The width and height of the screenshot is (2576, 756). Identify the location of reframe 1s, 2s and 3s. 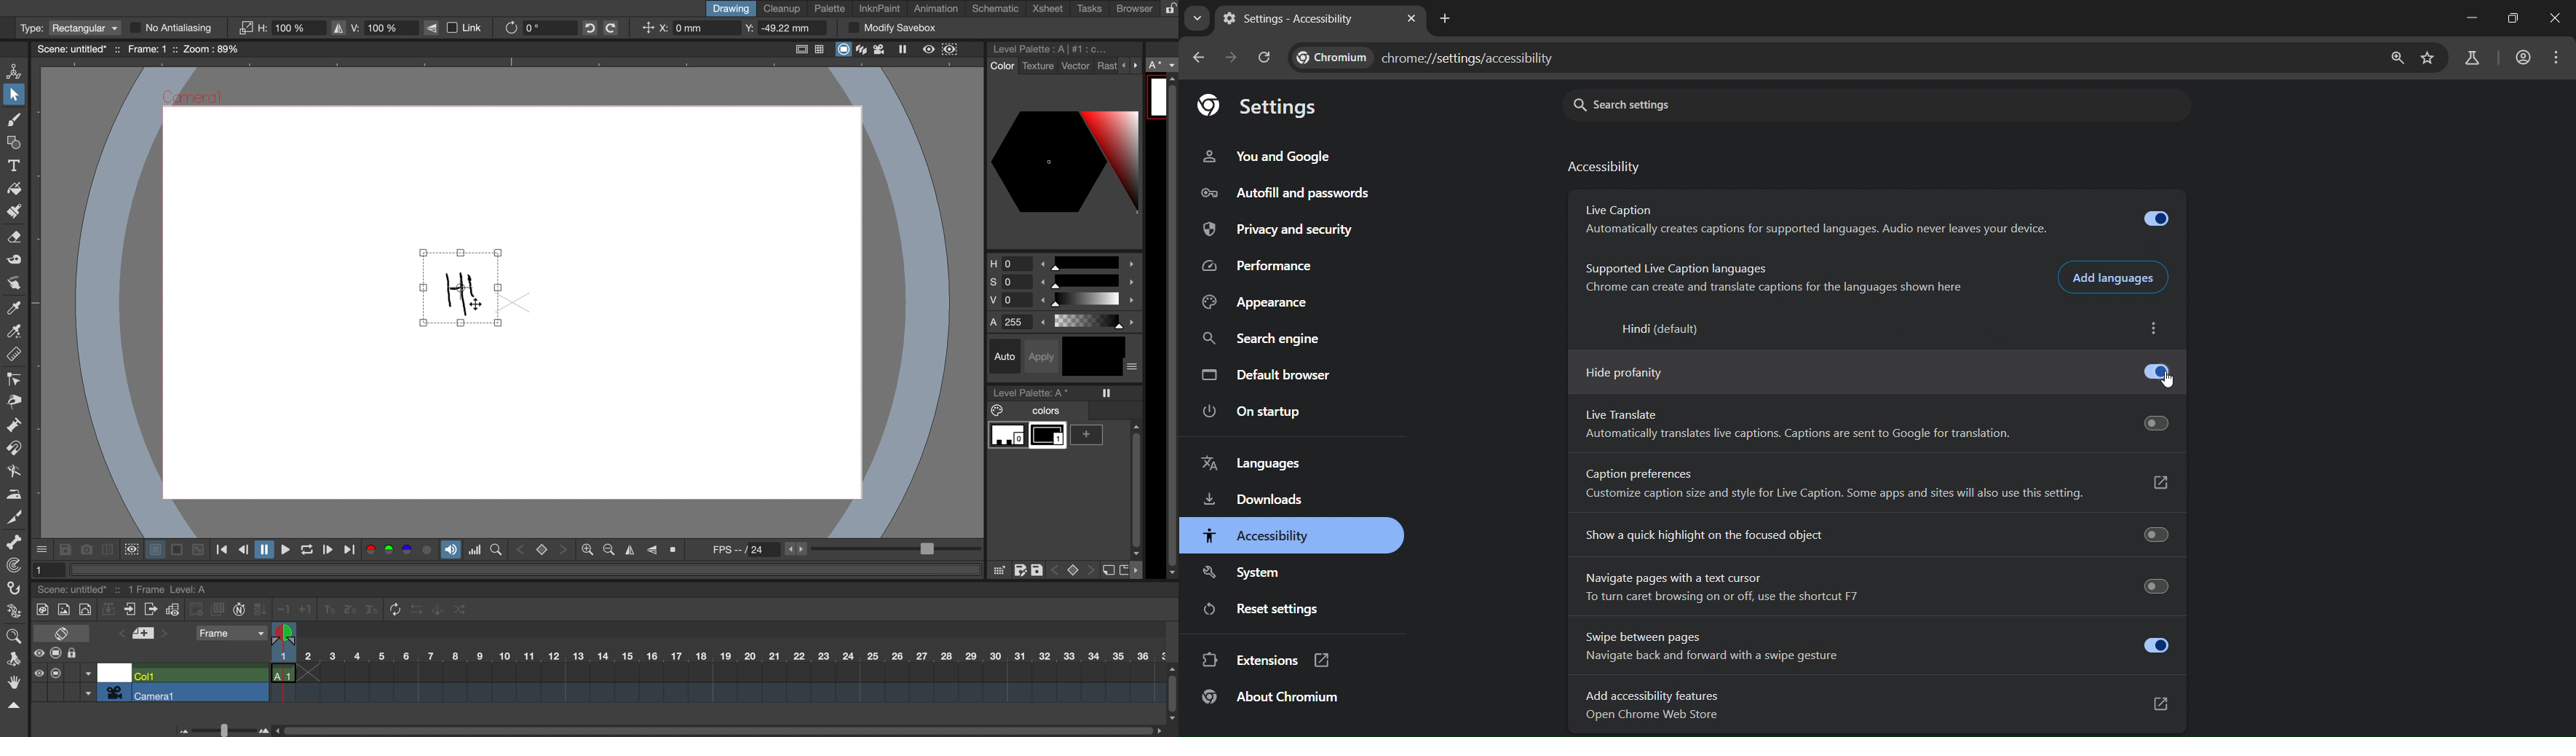
(343, 610).